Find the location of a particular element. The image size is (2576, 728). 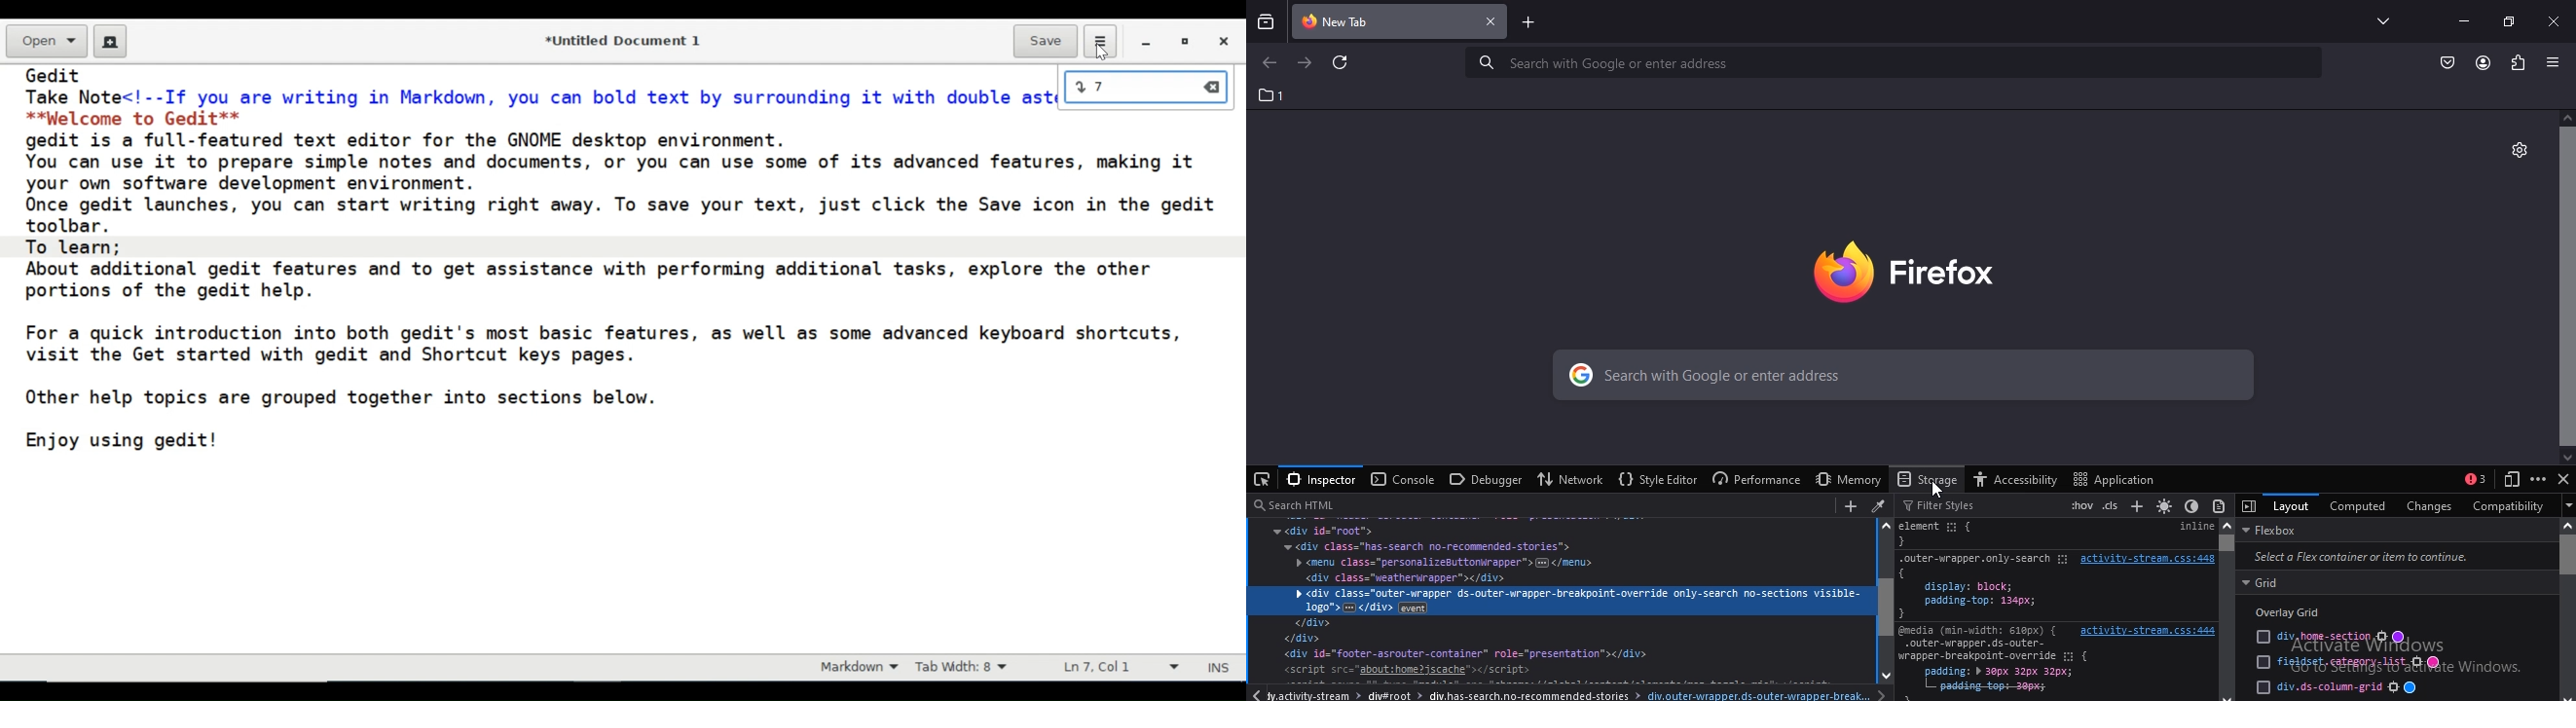

click to go to next page is located at coordinates (1306, 61).